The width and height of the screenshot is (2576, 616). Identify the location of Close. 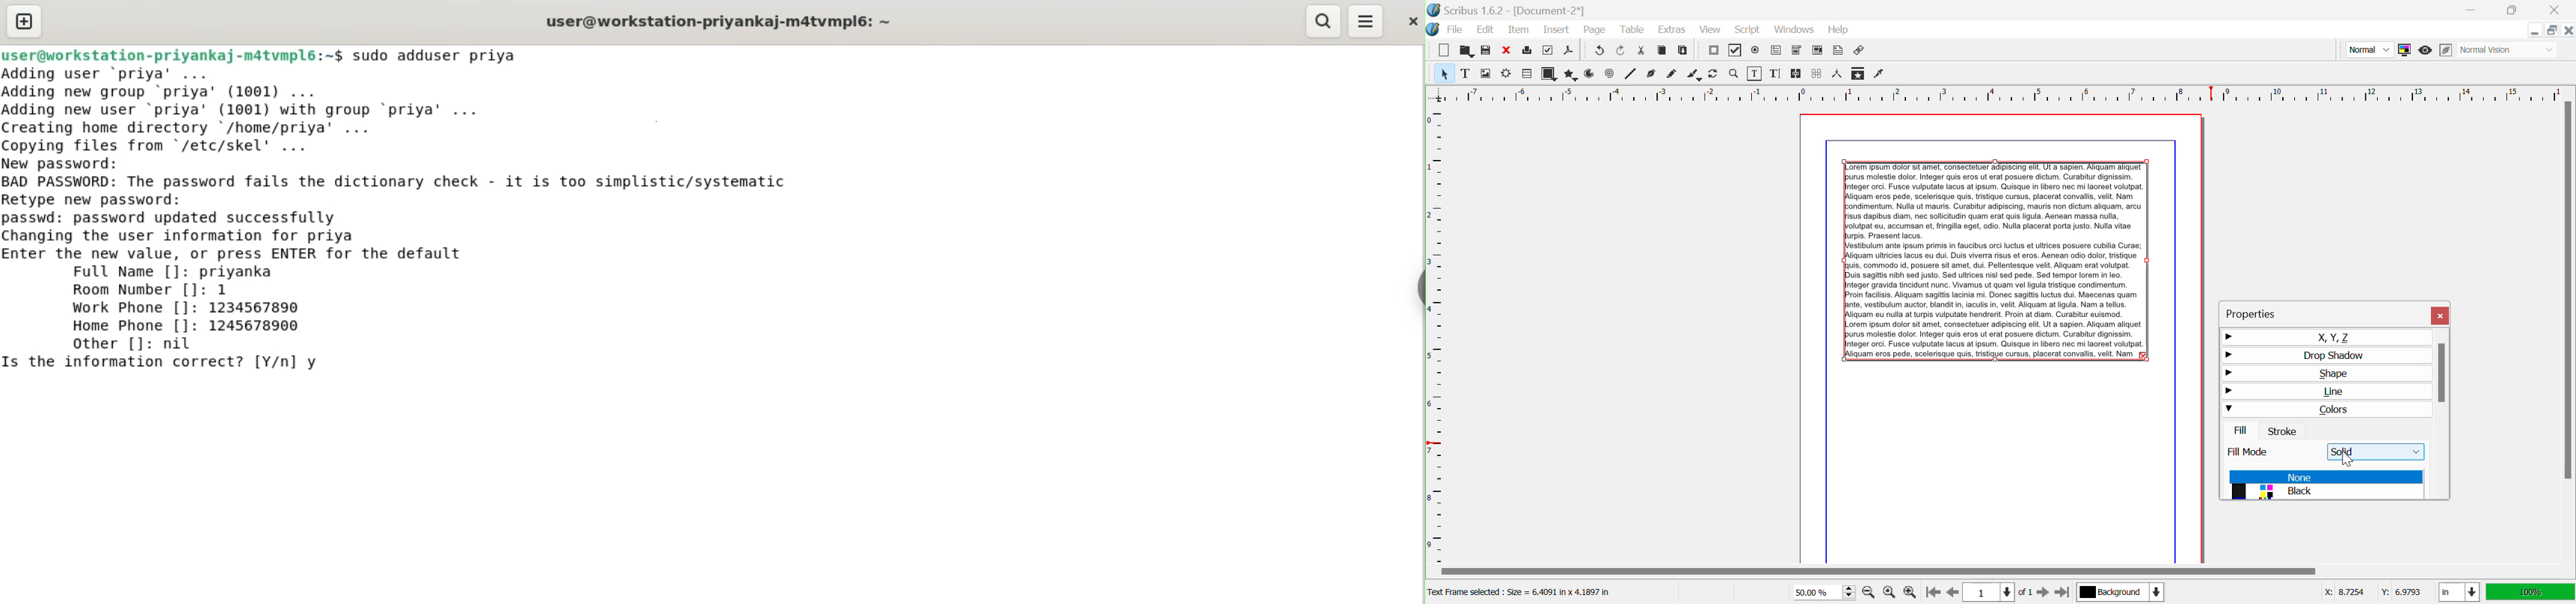
(2557, 10).